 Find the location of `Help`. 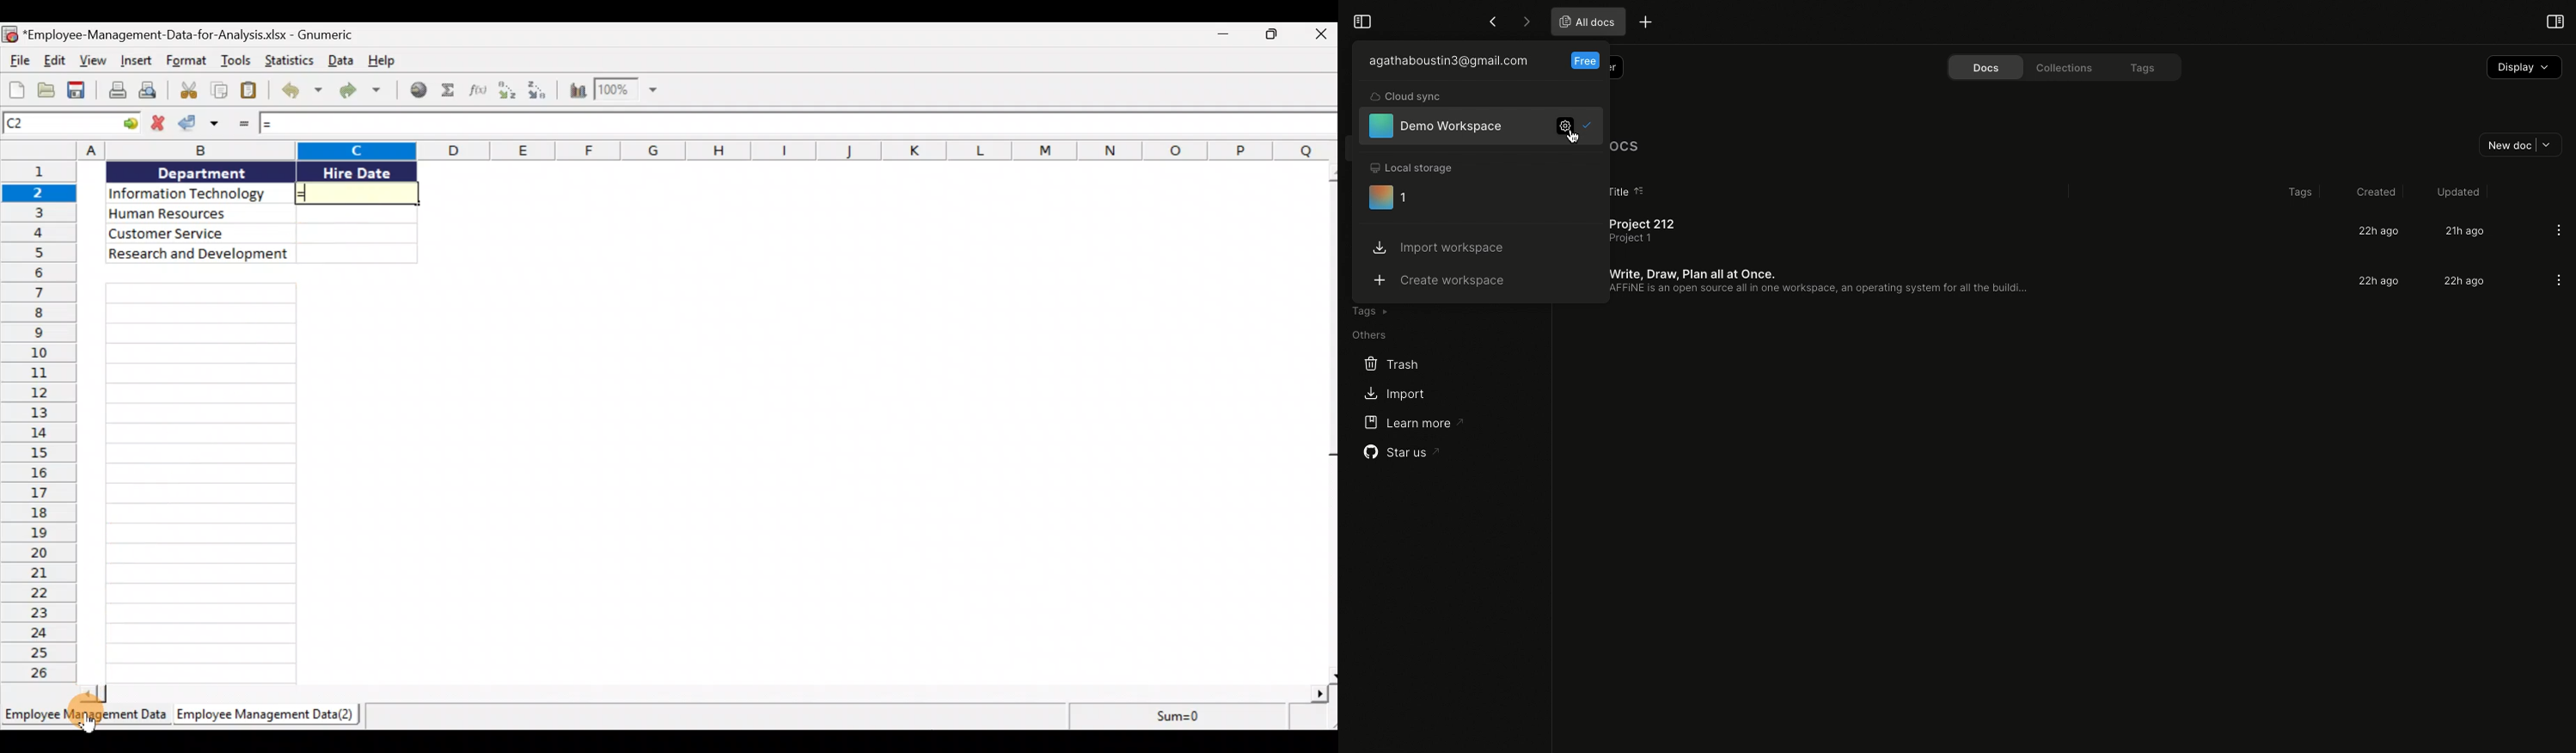

Help is located at coordinates (382, 63).